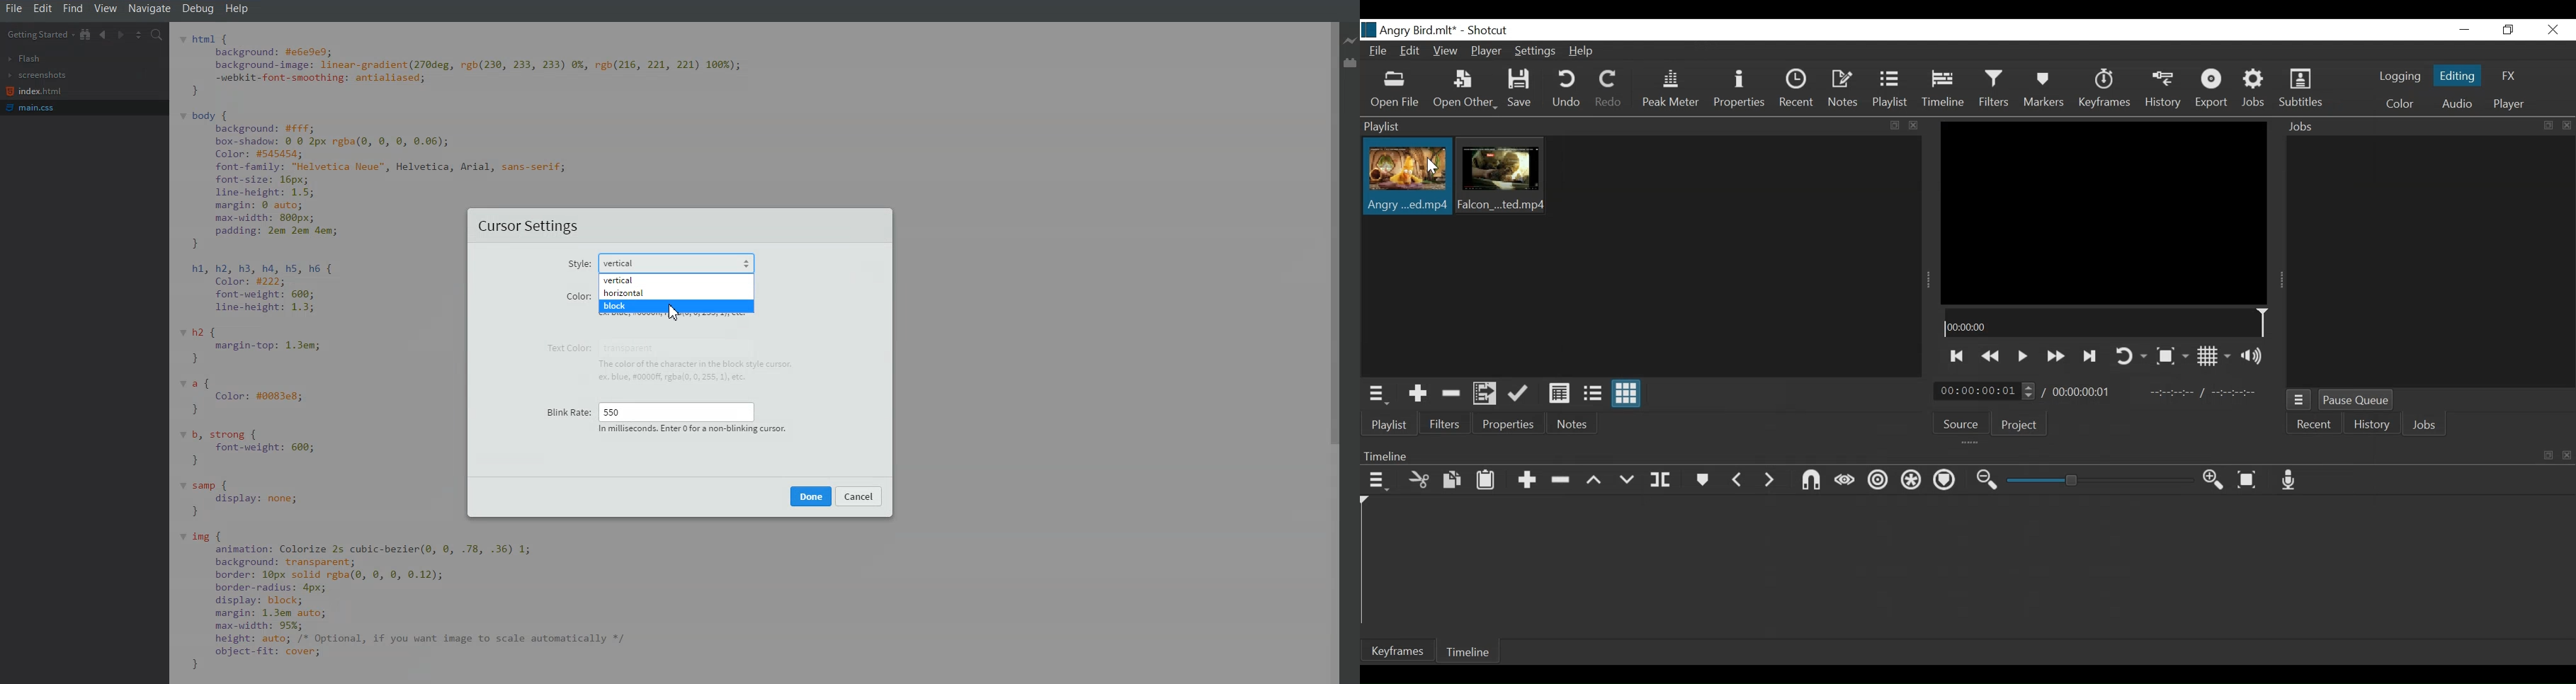 The height and width of the screenshot is (700, 2576). What do you see at coordinates (677, 293) in the screenshot?
I see `horizontal` at bounding box center [677, 293].